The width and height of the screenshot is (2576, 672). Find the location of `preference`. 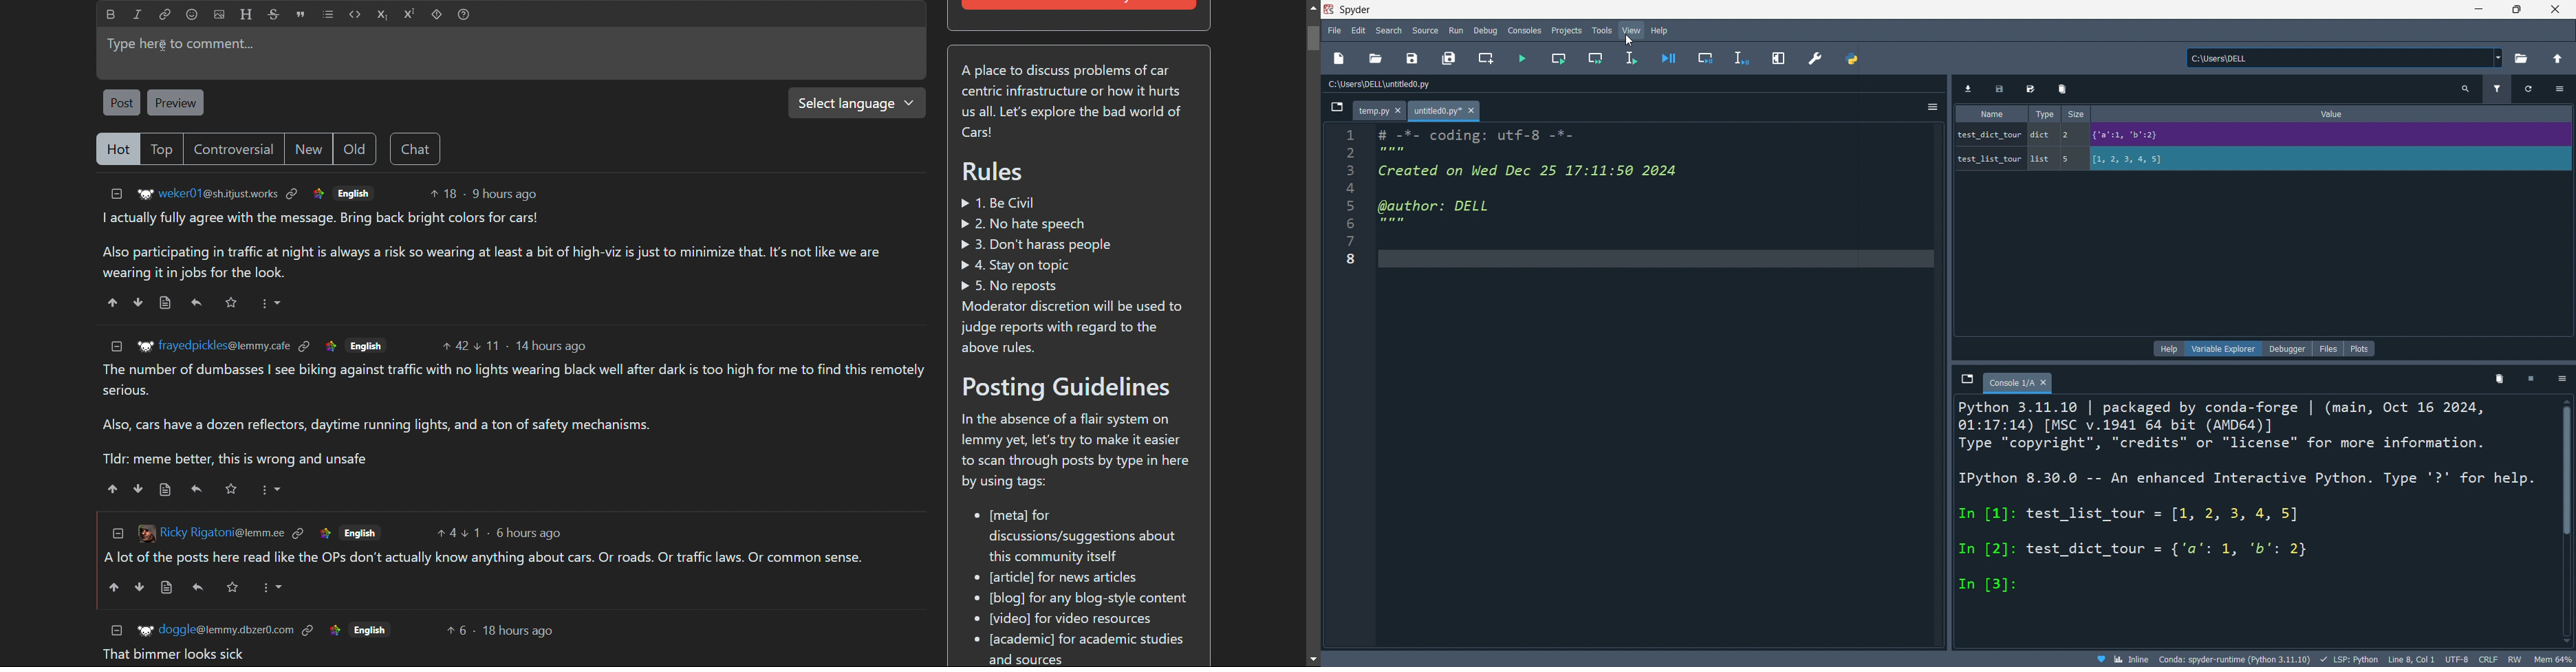

preference is located at coordinates (1815, 58).